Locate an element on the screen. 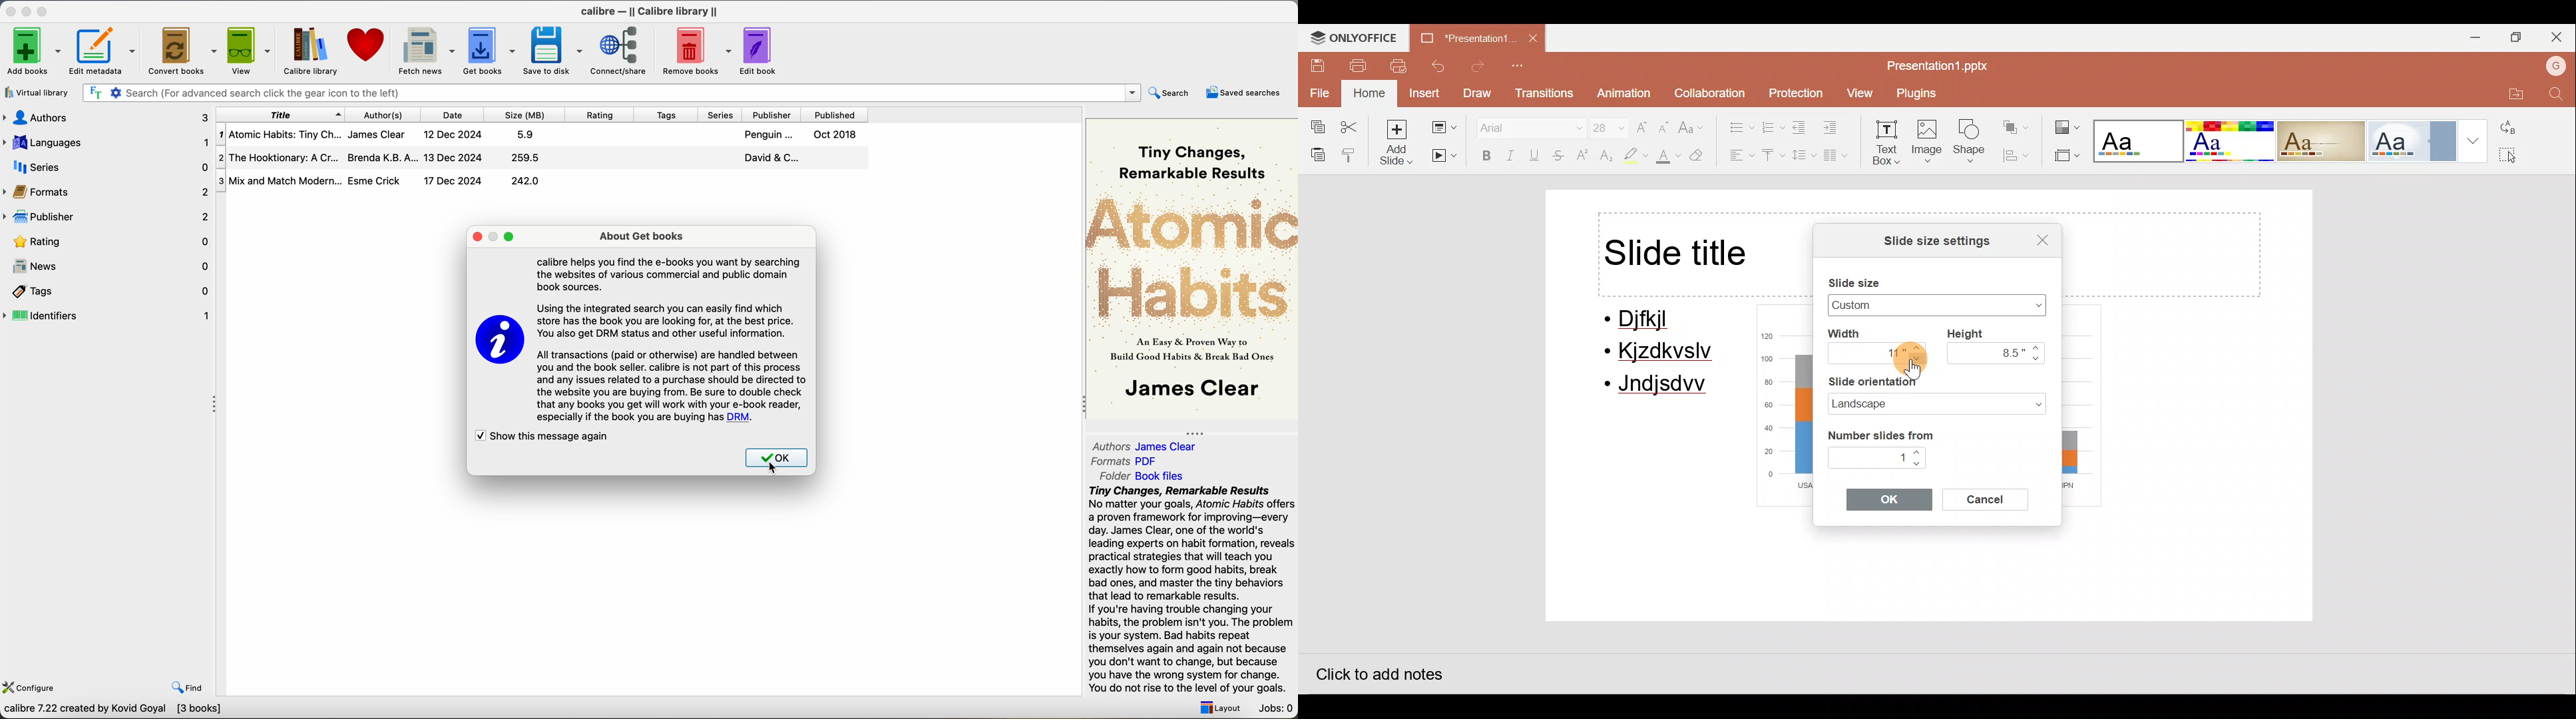 This screenshot has width=2576, height=728. close popup is located at coordinates (476, 237).